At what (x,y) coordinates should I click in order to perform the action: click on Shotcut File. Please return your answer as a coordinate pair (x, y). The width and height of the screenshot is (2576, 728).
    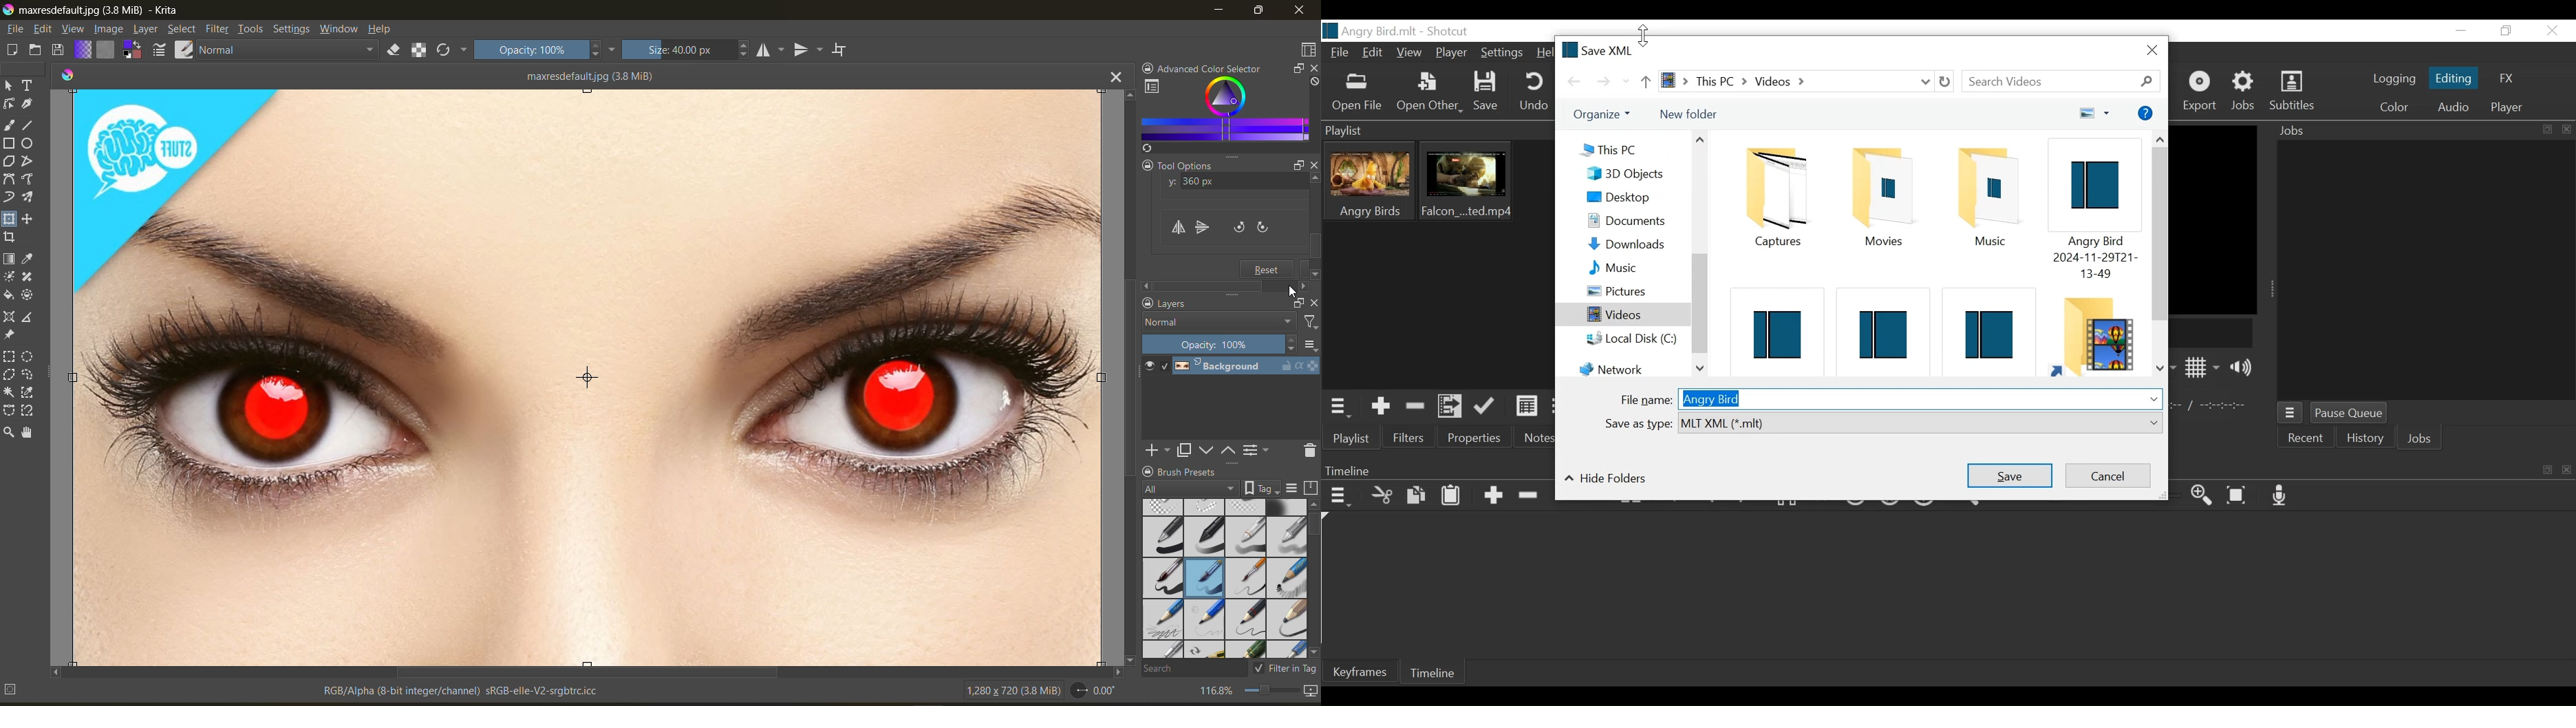
    Looking at the image, I should click on (1986, 327).